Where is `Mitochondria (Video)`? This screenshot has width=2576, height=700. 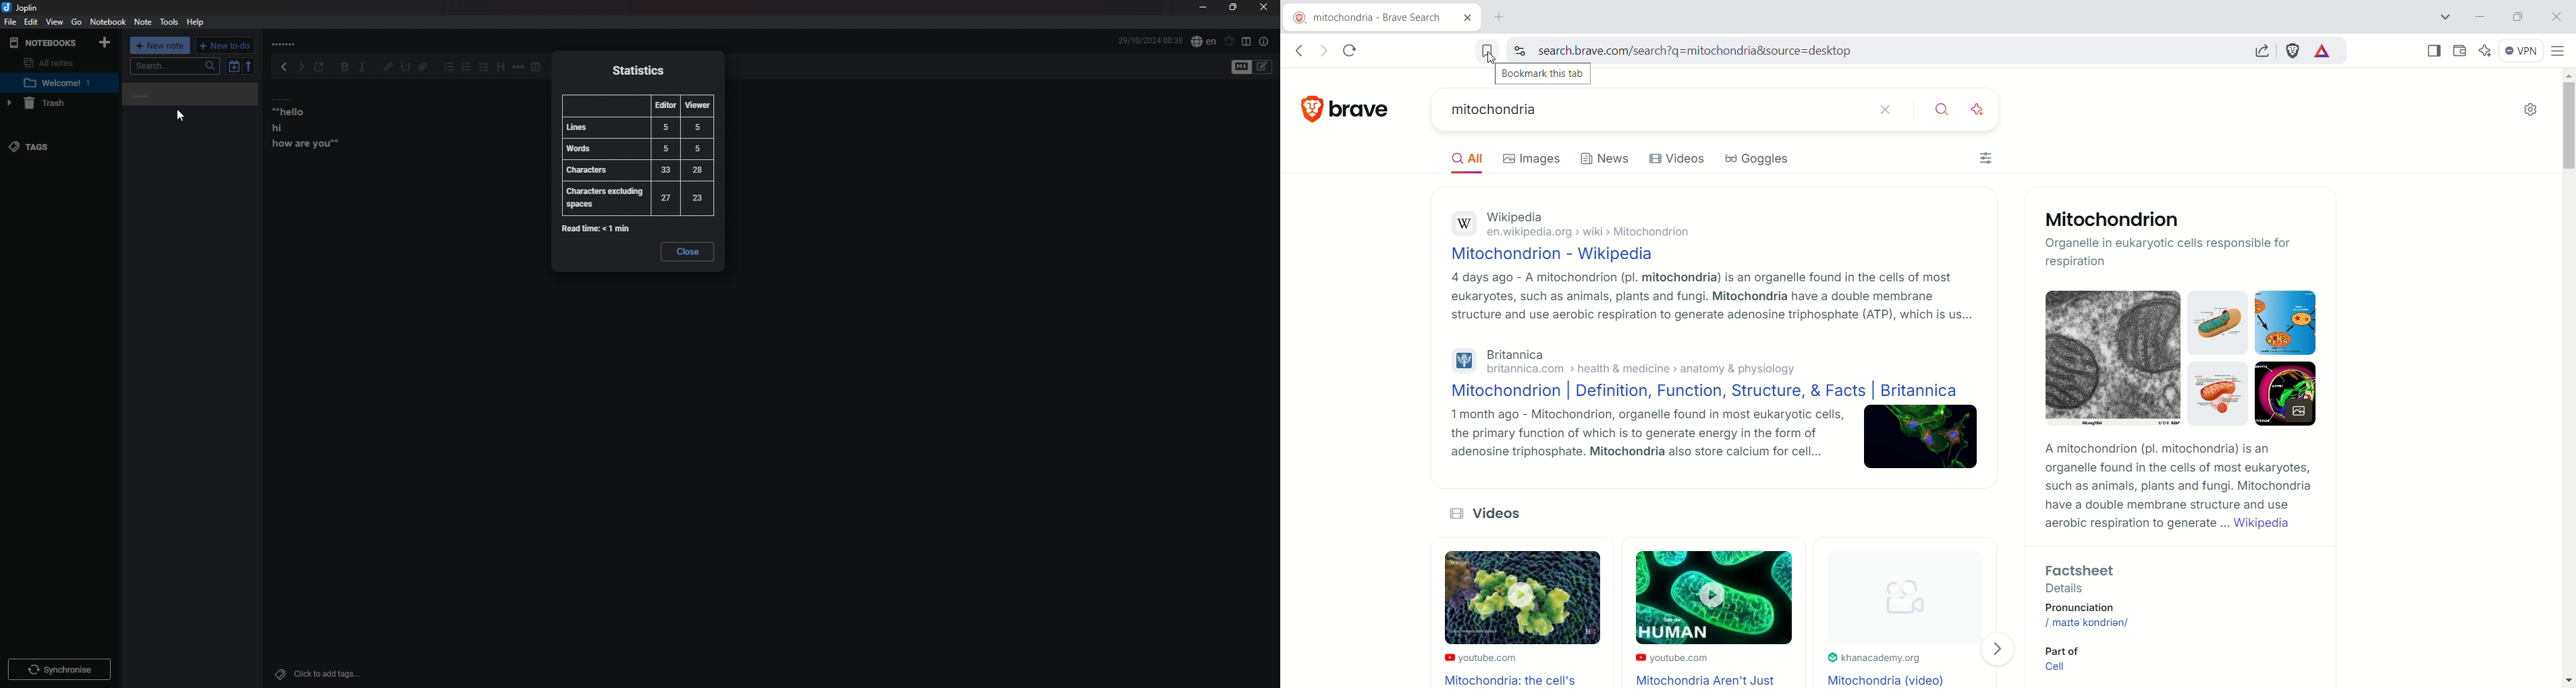 Mitochondria (Video) is located at coordinates (1889, 679).